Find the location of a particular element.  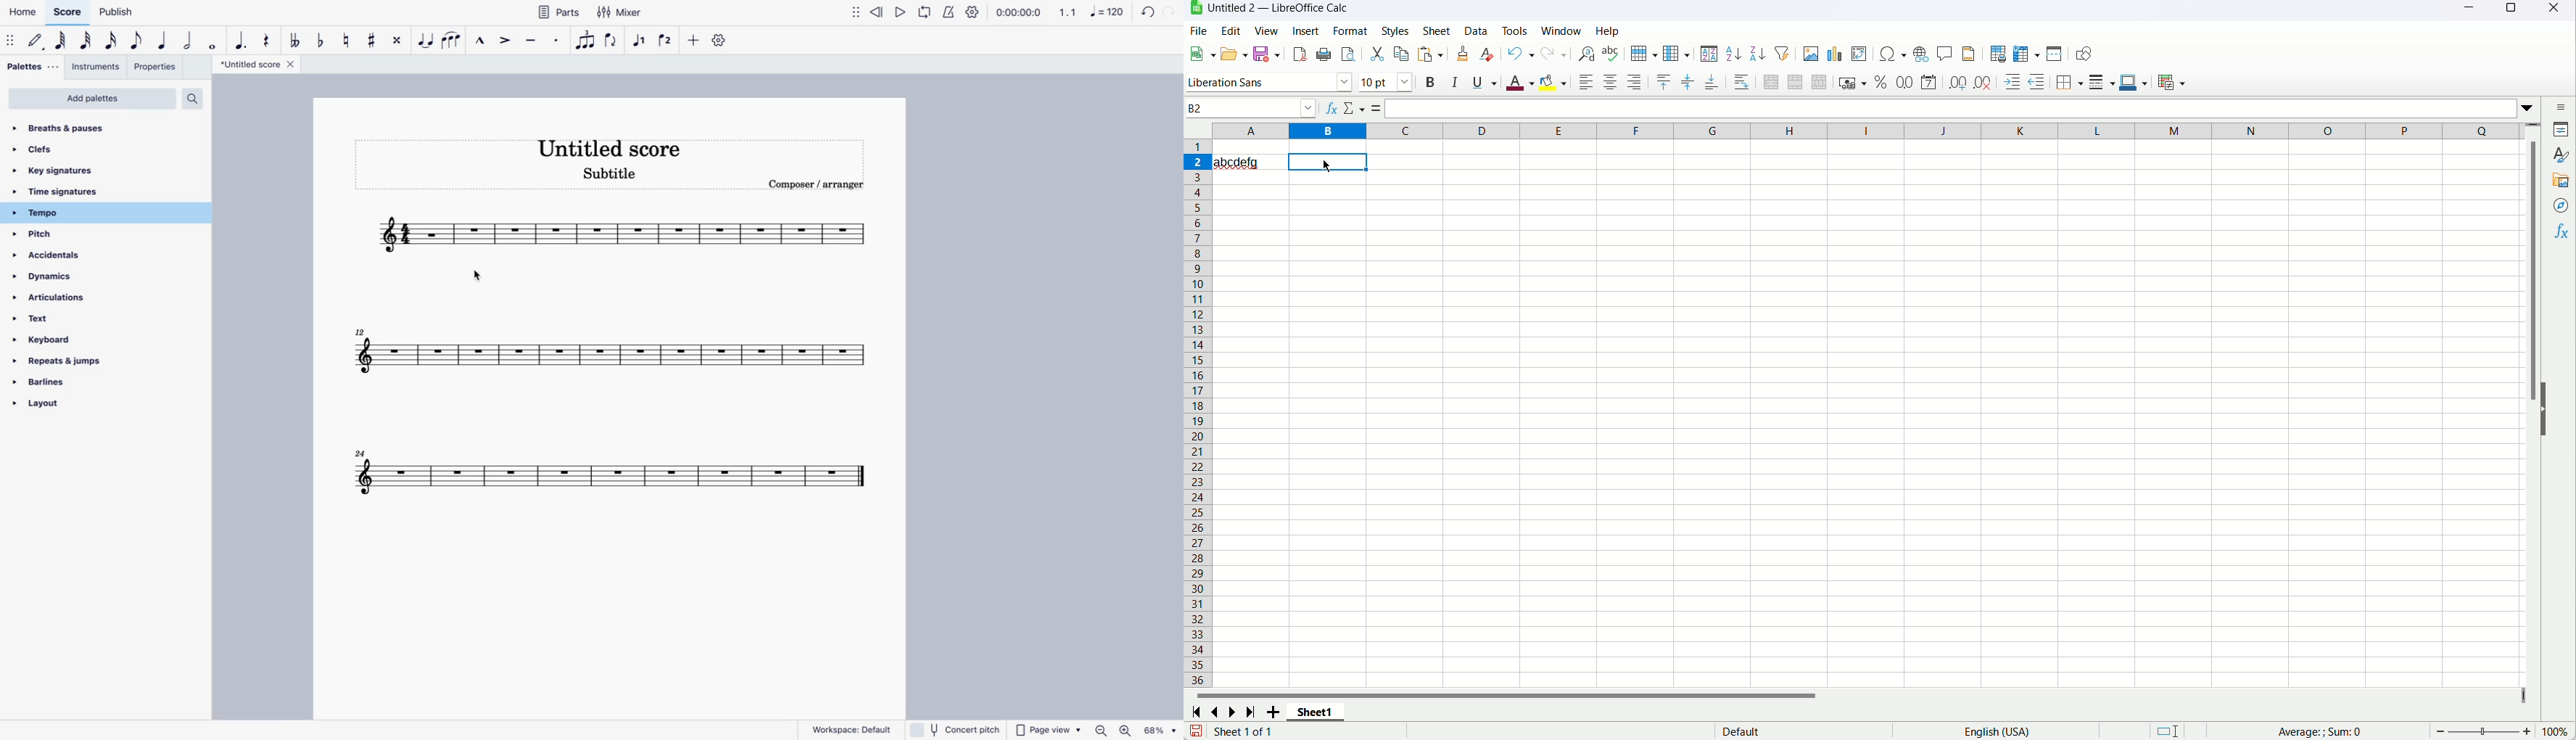

augmentative dot is located at coordinates (240, 39).